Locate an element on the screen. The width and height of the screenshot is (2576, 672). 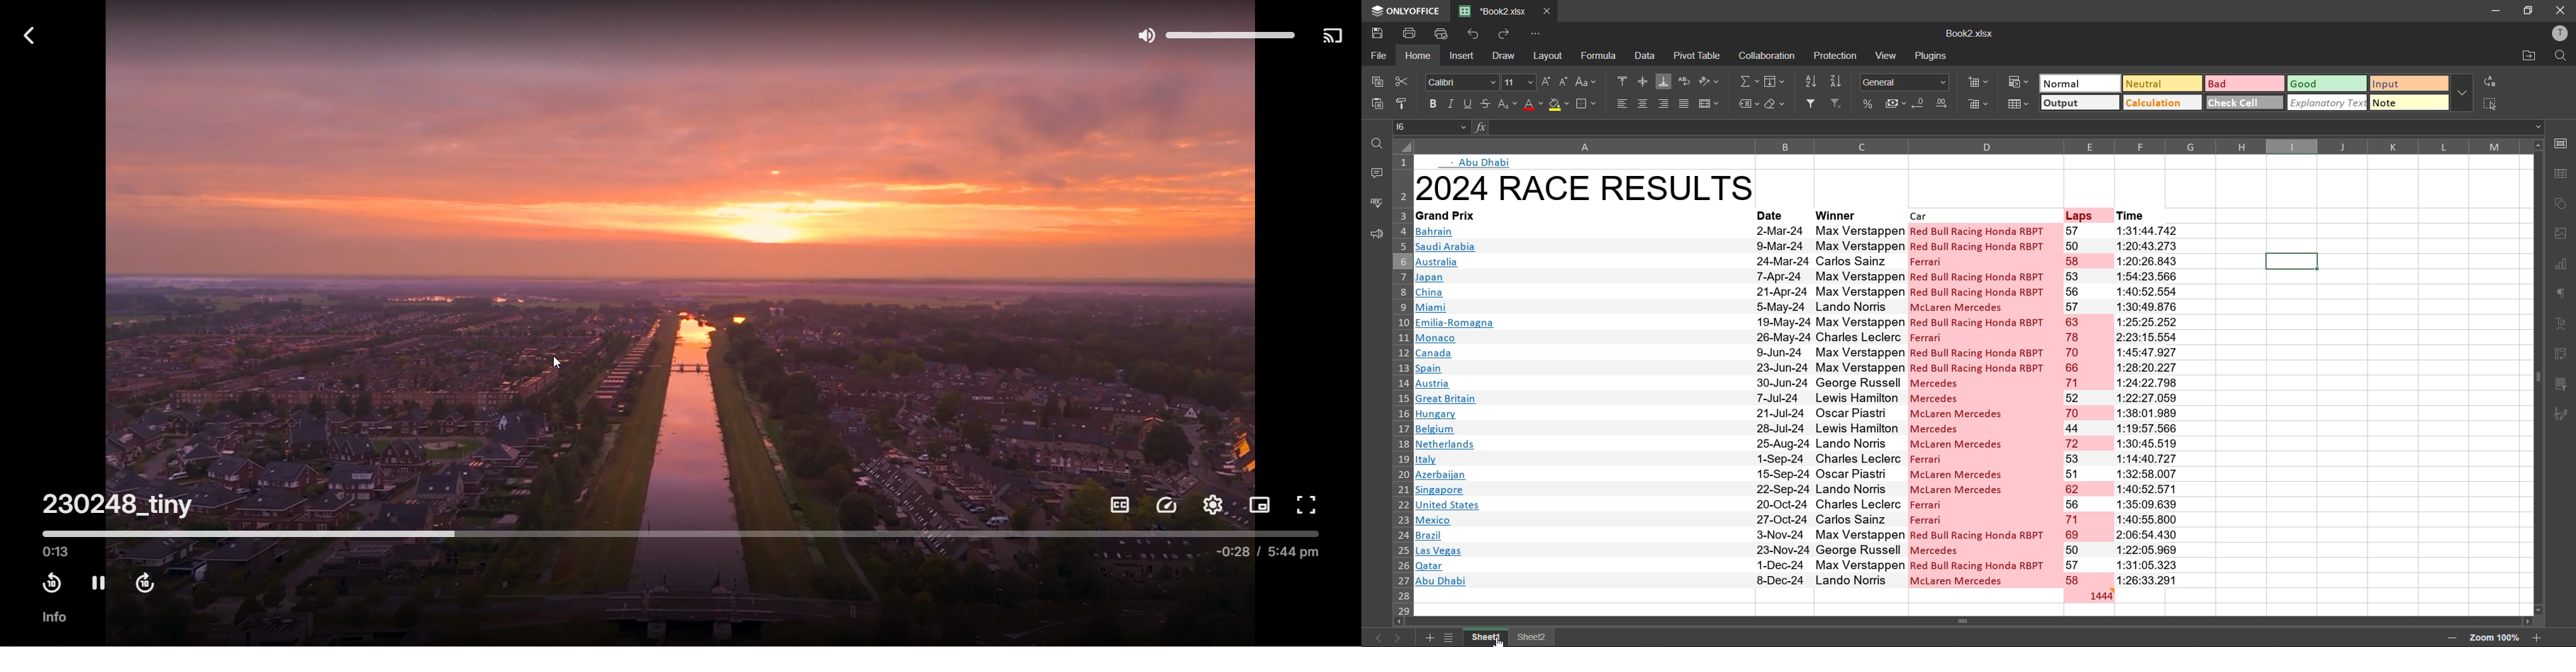
grand prix is located at coordinates (1463, 215).